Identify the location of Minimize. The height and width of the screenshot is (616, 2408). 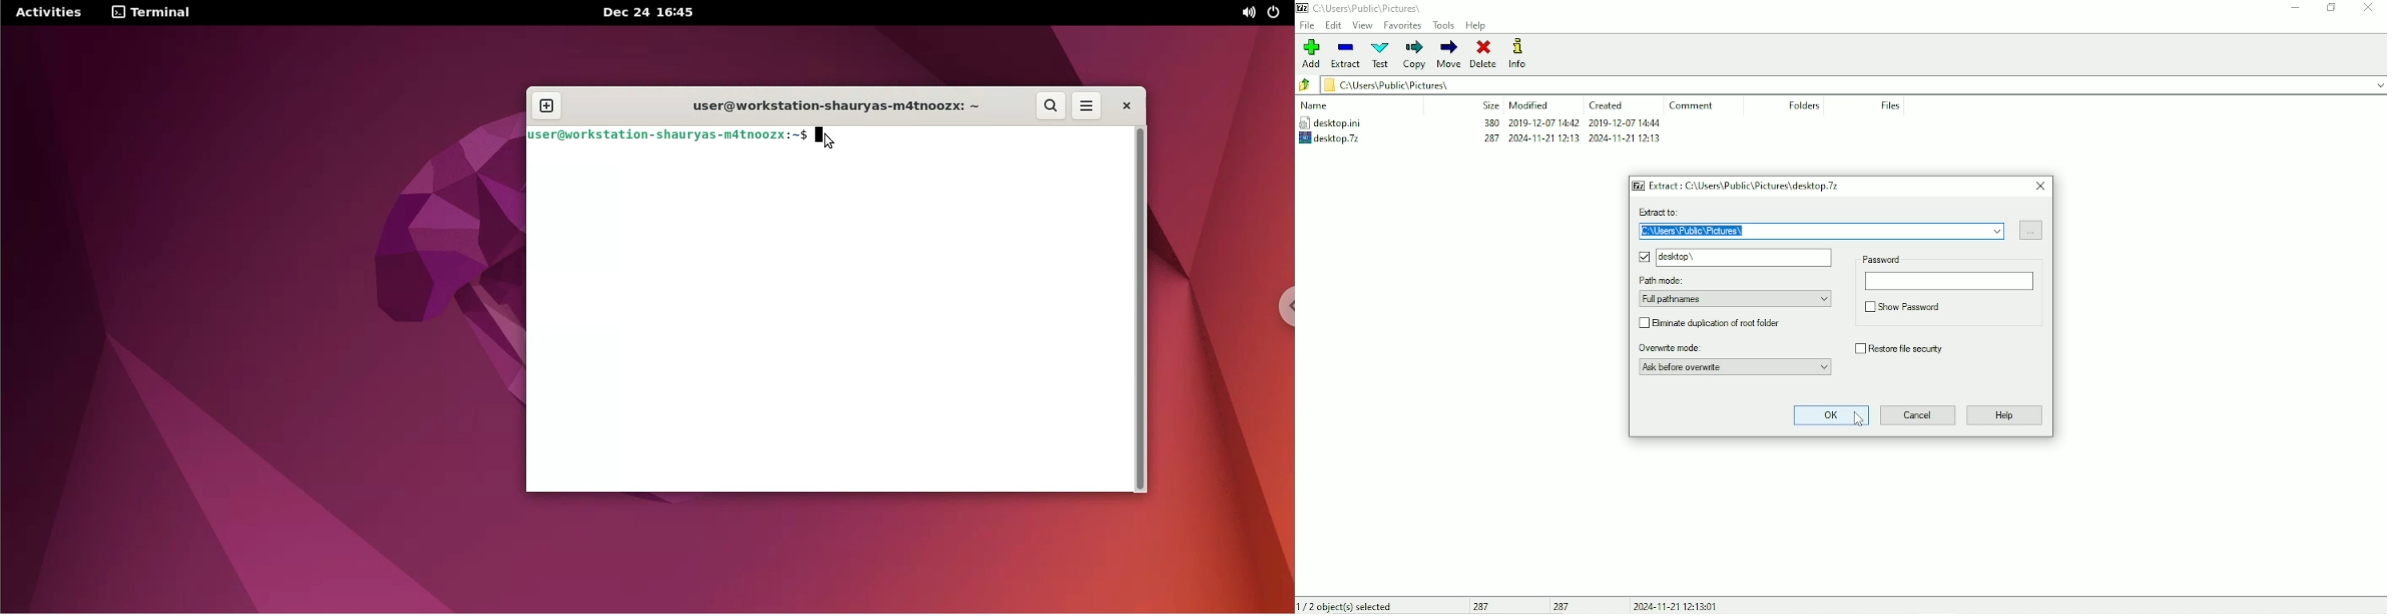
(2293, 9).